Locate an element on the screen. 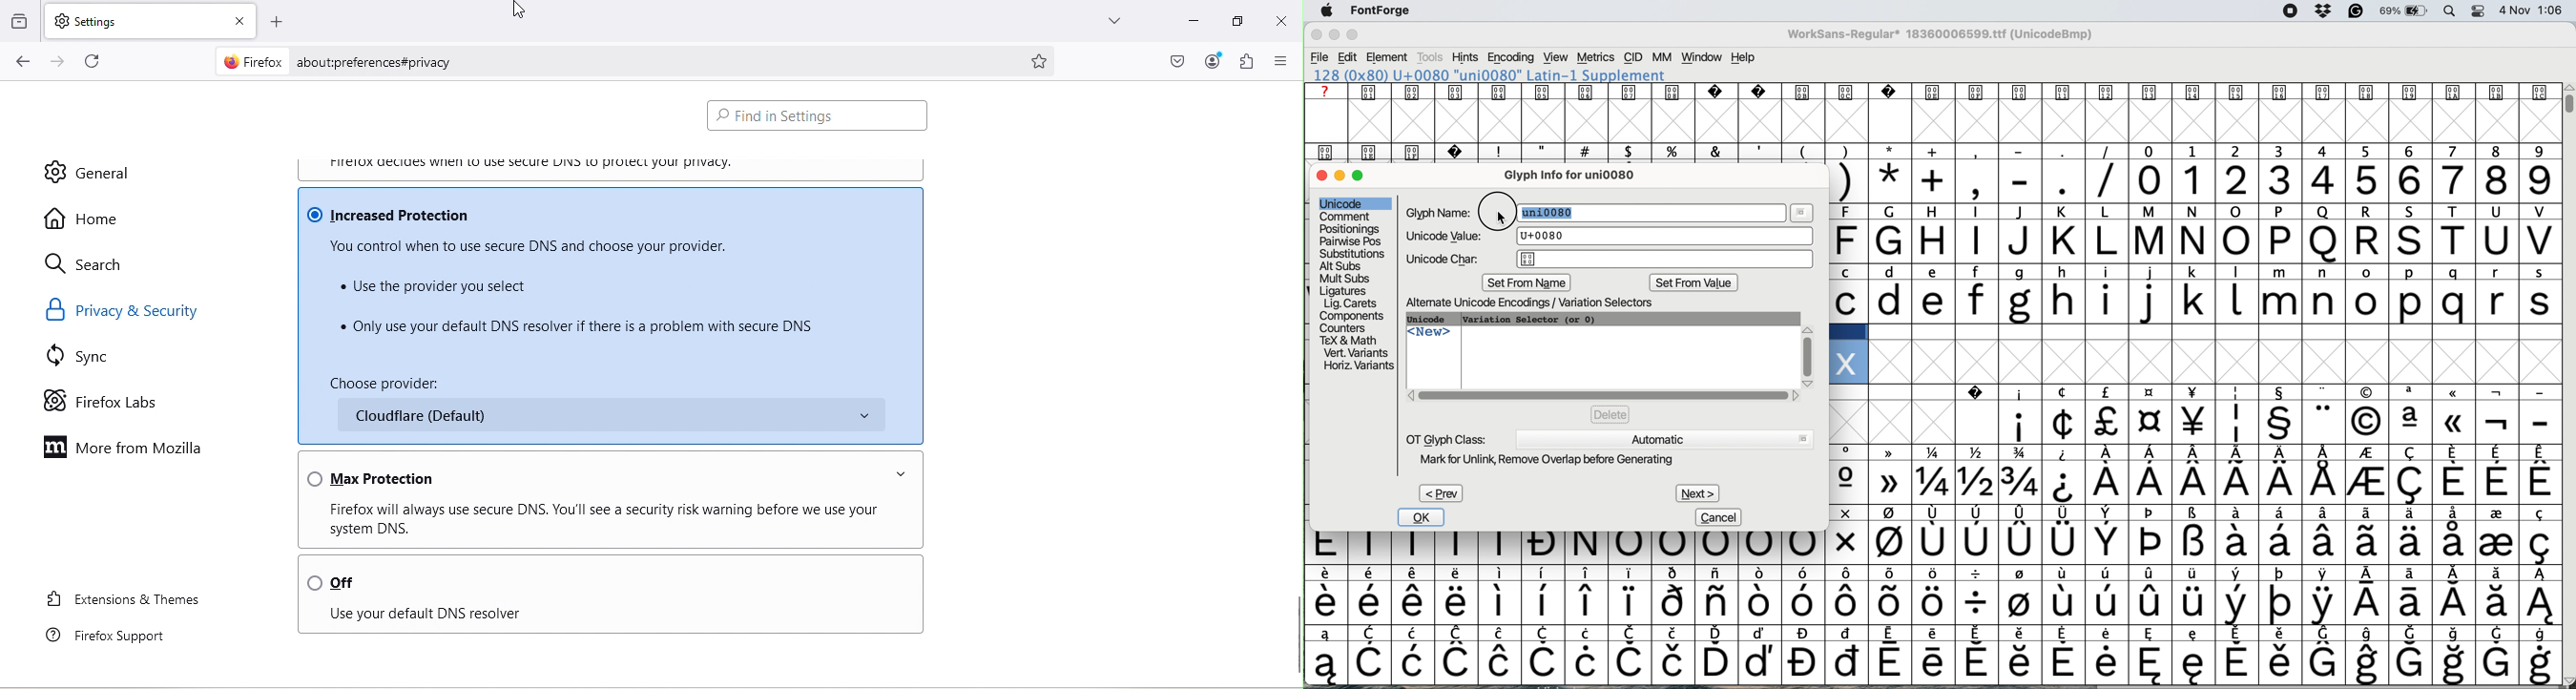 The width and height of the screenshot is (2576, 700). data cells is located at coordinates (2197, 332).